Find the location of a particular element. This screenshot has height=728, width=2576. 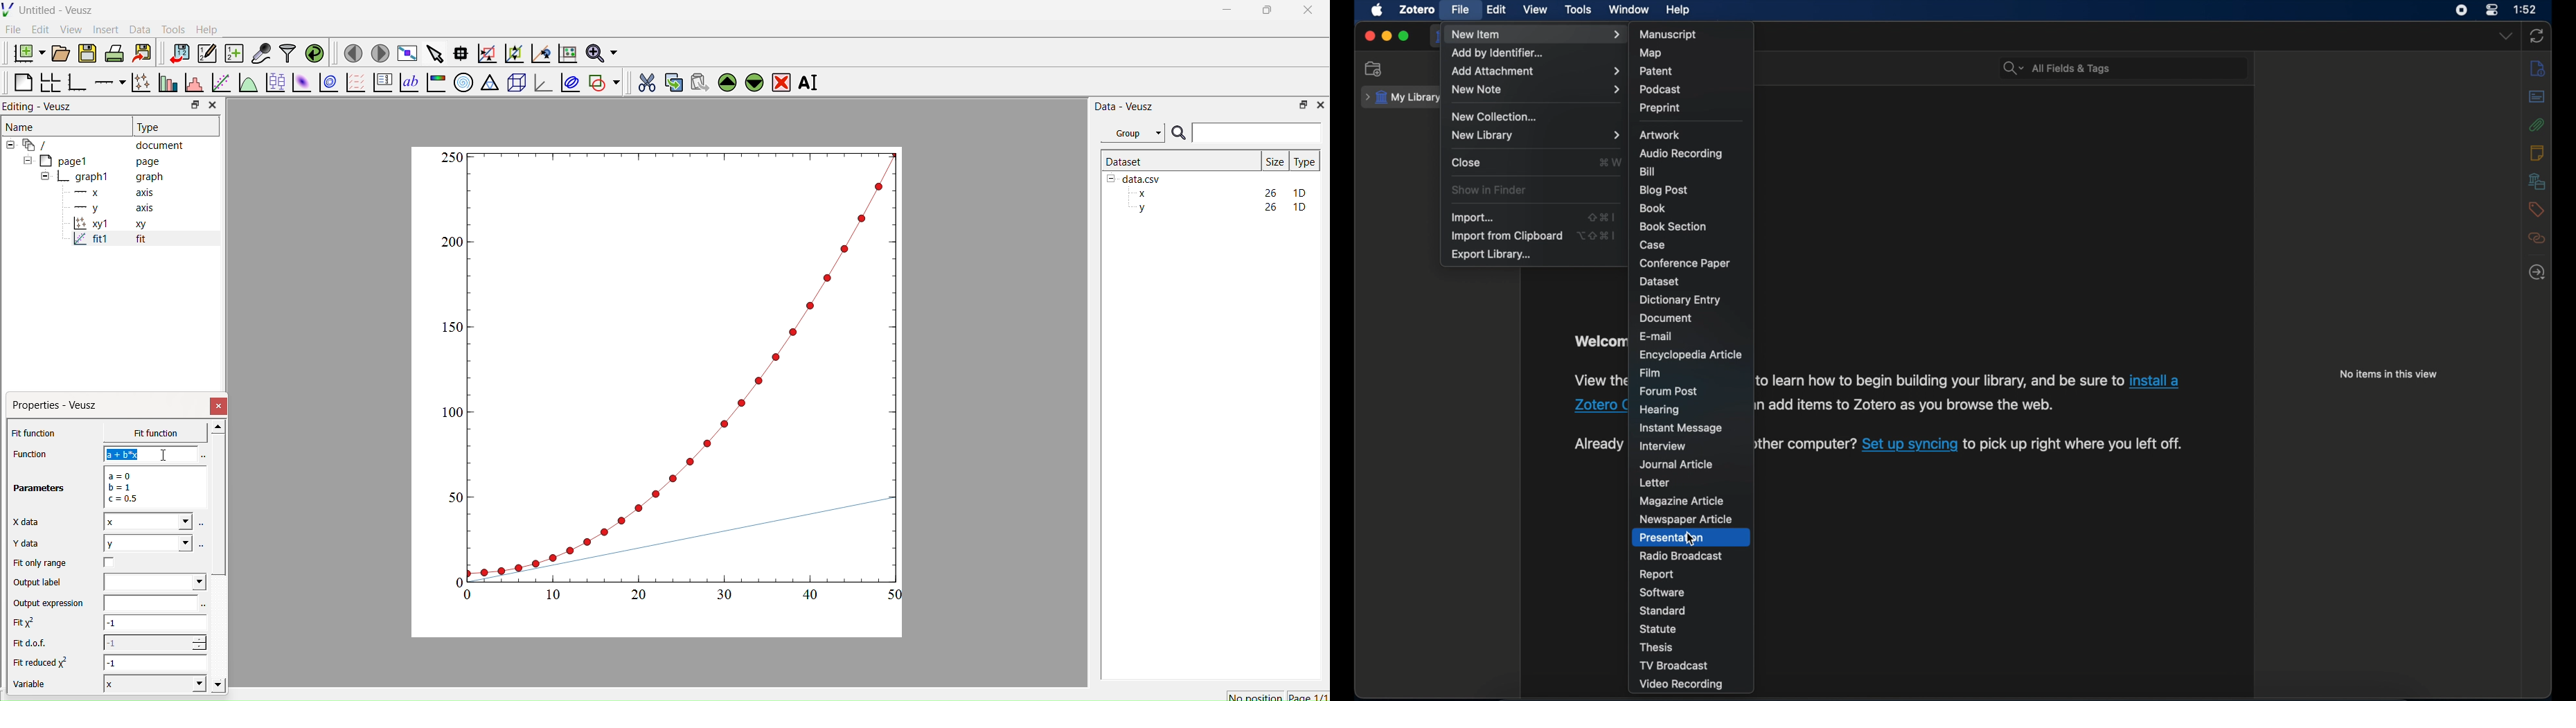

radio broadcast is located at coordinates (1680, 556).